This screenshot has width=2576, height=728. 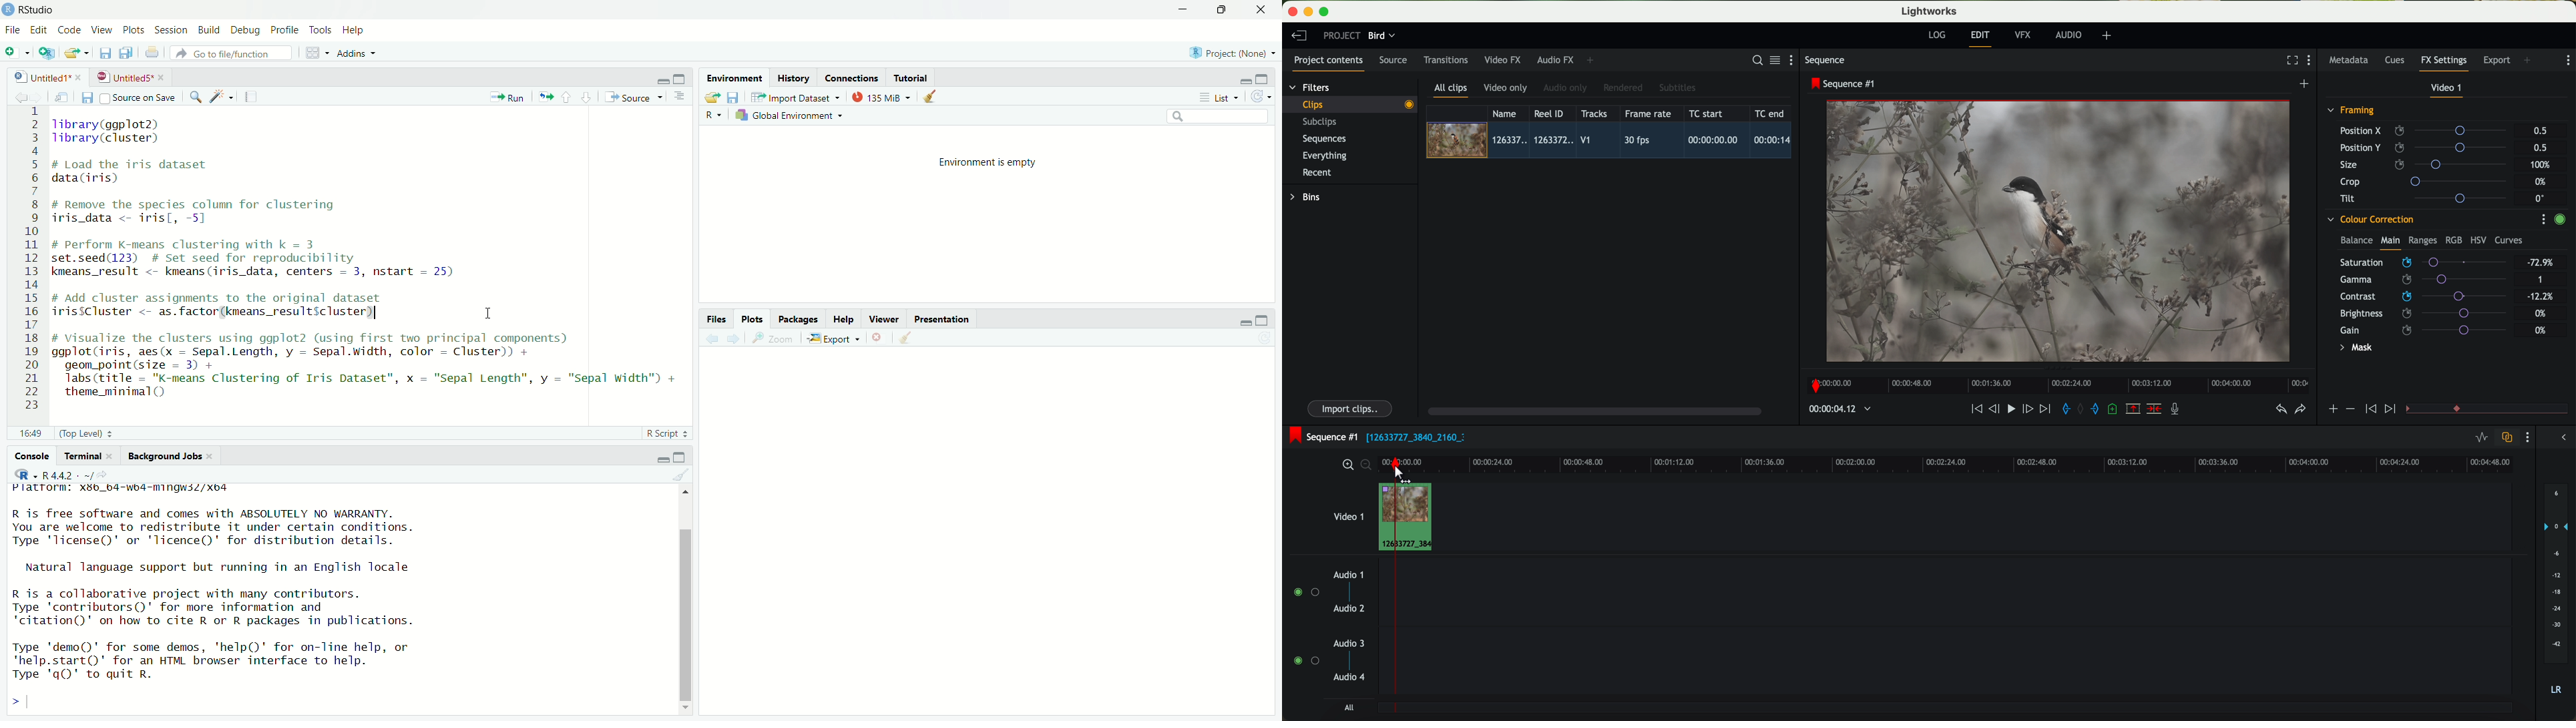 What do you see at coordinates (708, 95) in the screenshot?
I see `load workspace` at bounding box center [708, 95].